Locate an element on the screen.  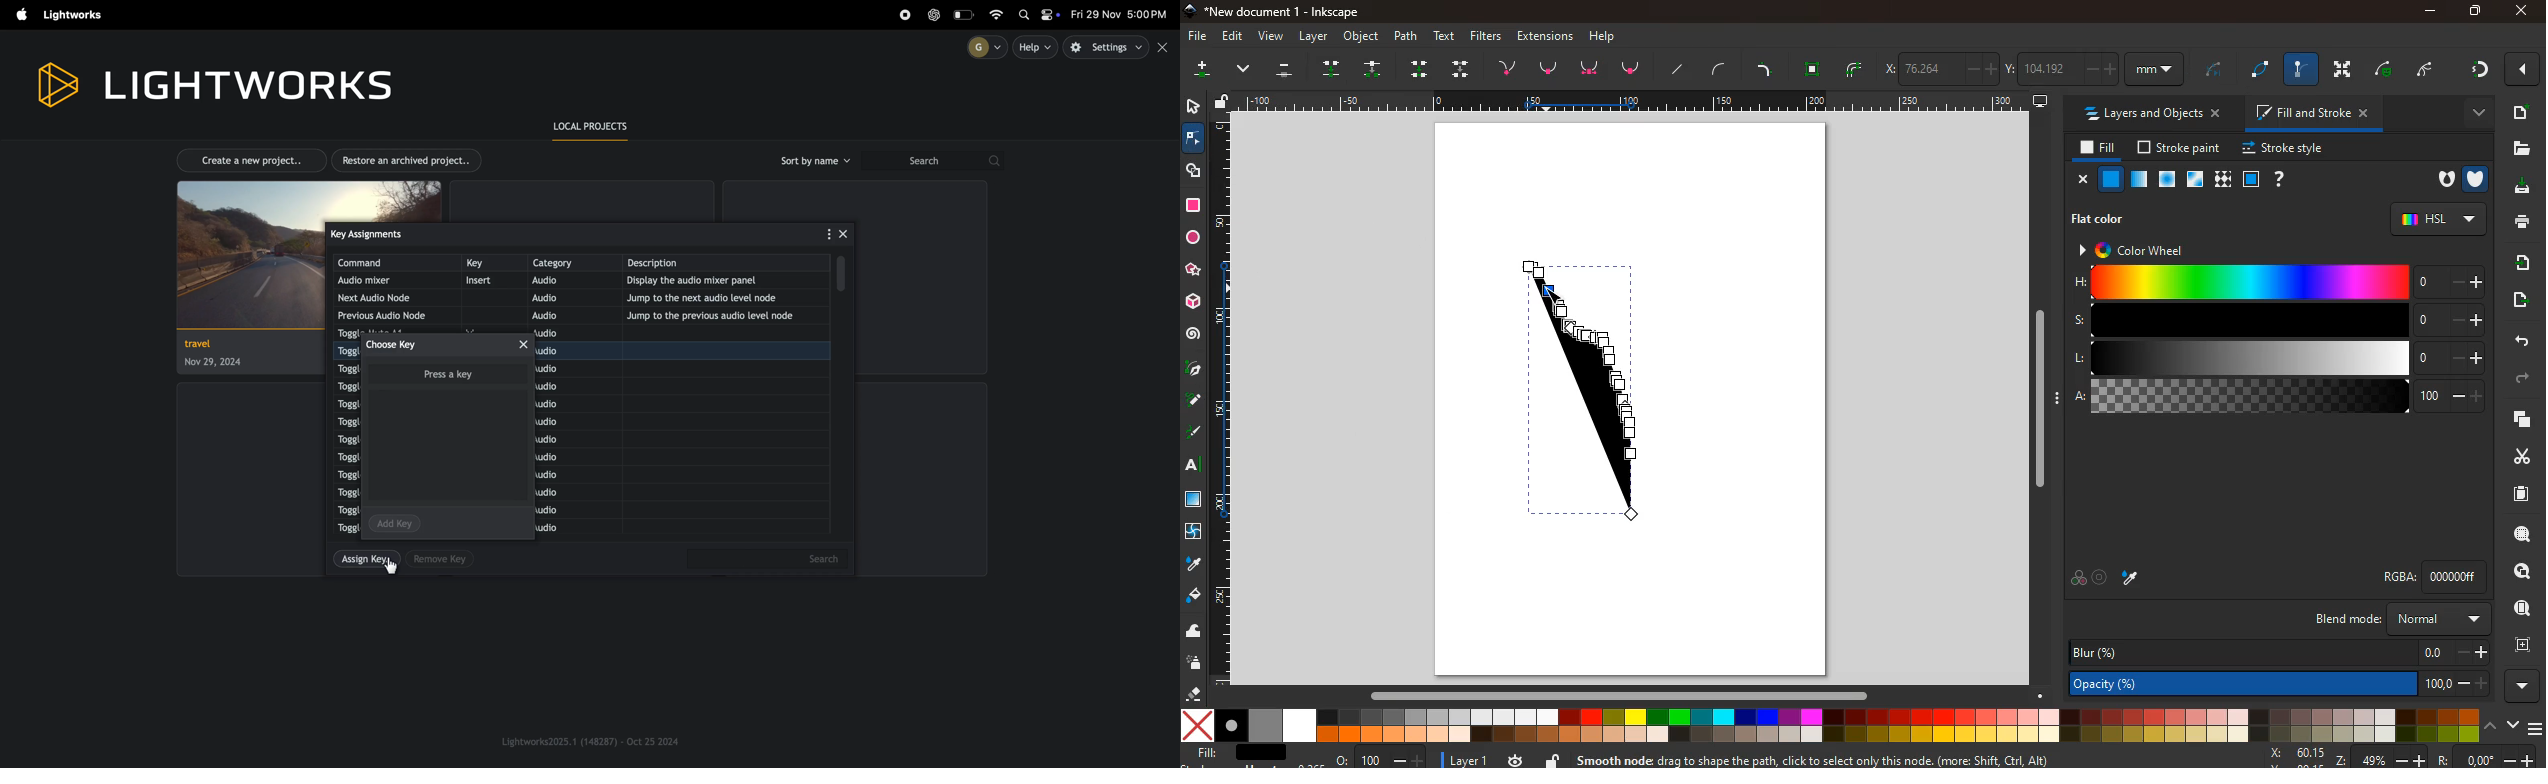
paper is located at coordinates (2519, 493).